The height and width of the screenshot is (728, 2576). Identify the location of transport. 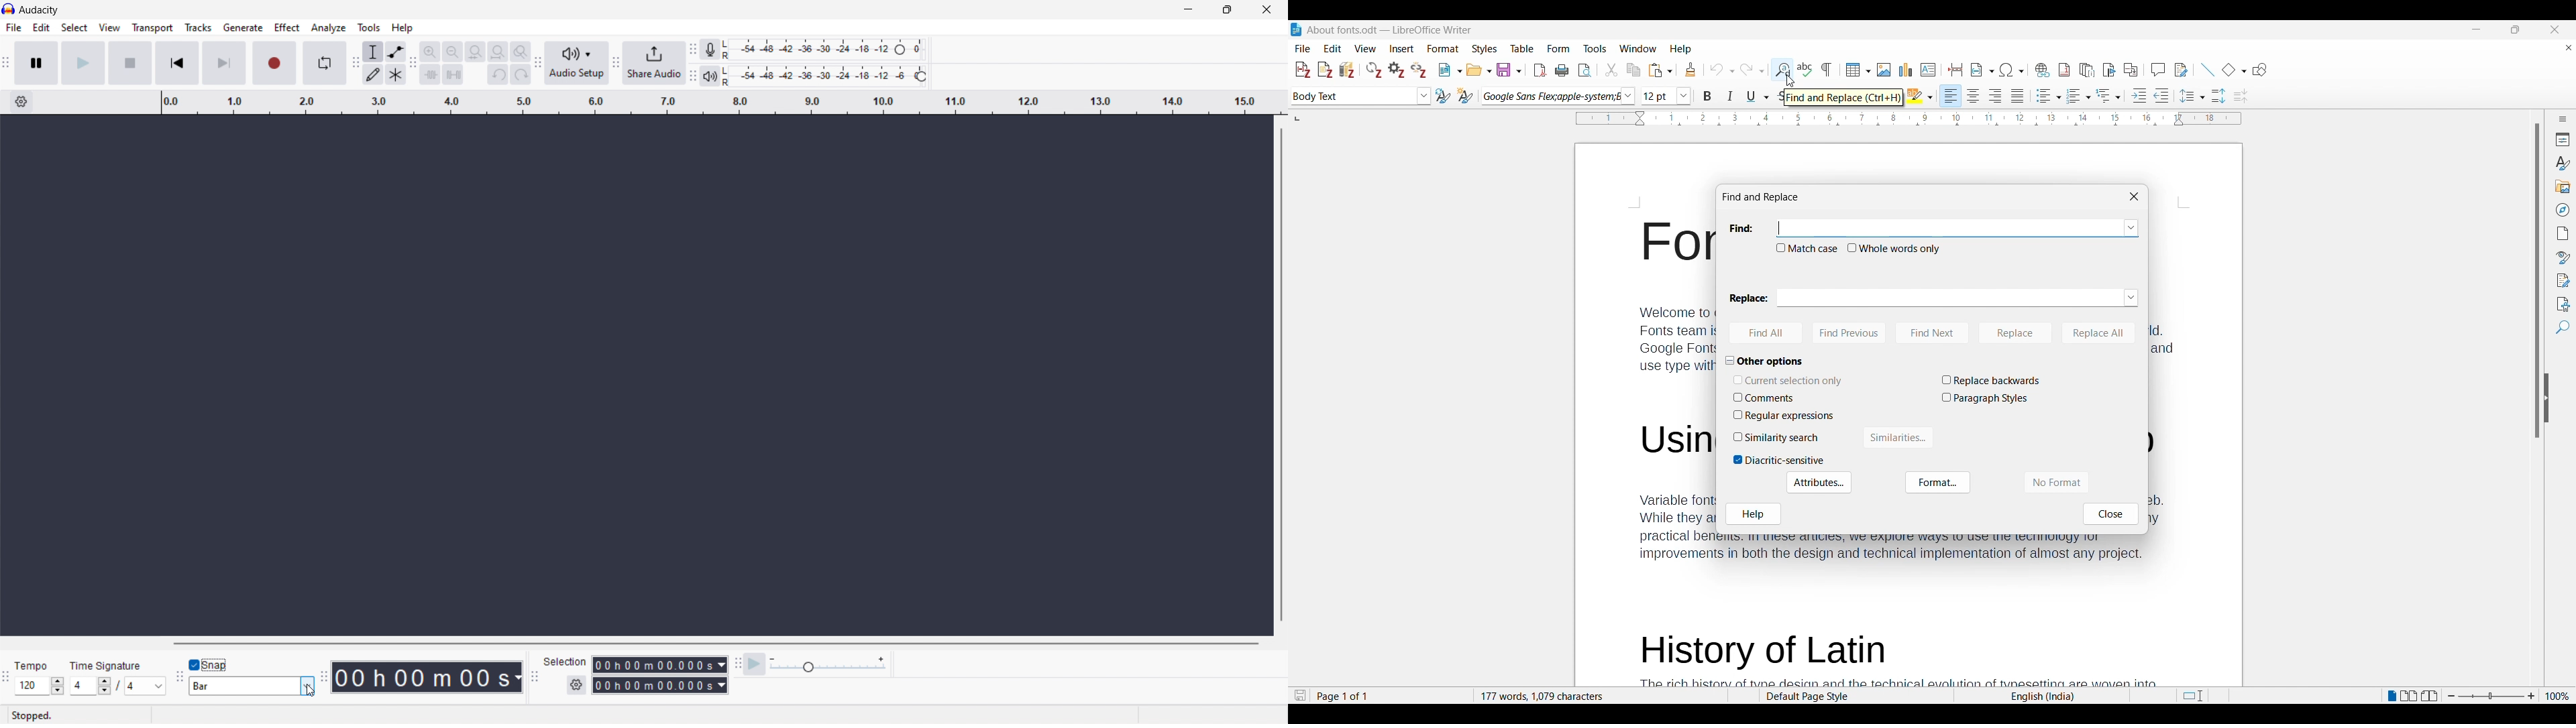
(152, 28).